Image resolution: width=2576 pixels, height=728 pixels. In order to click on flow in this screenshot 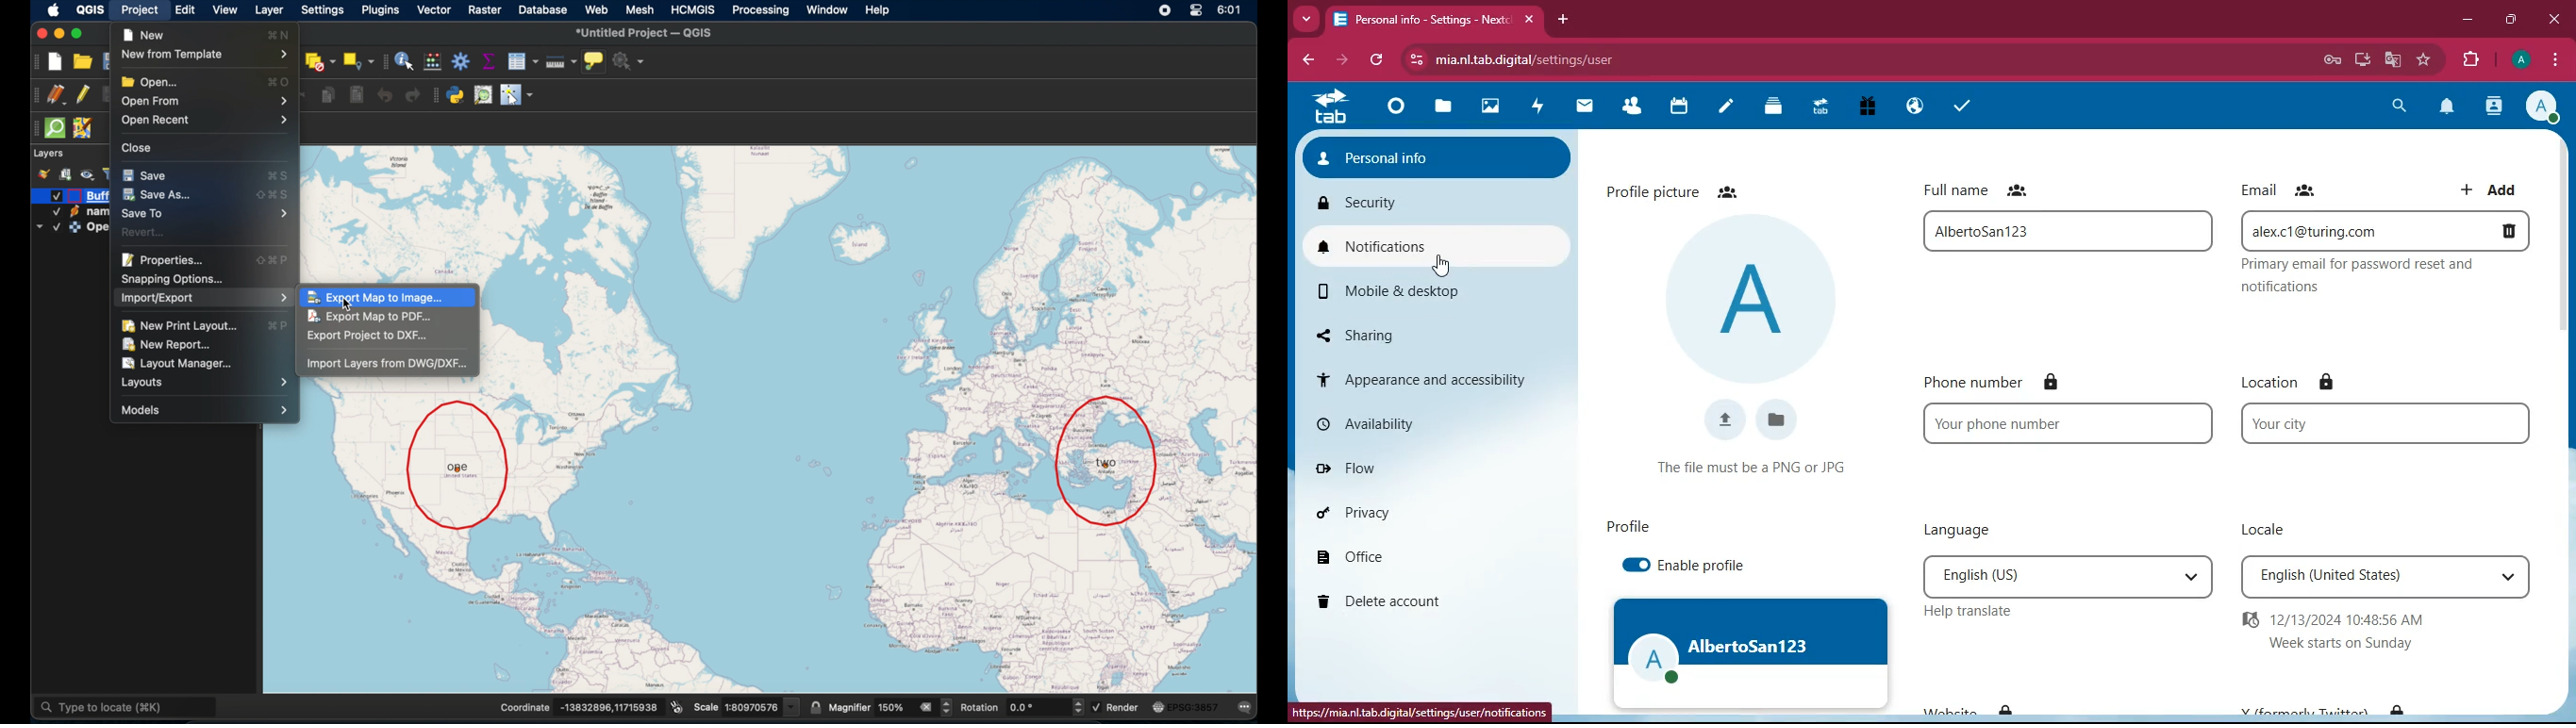, I will do `click(1438, 469)`.